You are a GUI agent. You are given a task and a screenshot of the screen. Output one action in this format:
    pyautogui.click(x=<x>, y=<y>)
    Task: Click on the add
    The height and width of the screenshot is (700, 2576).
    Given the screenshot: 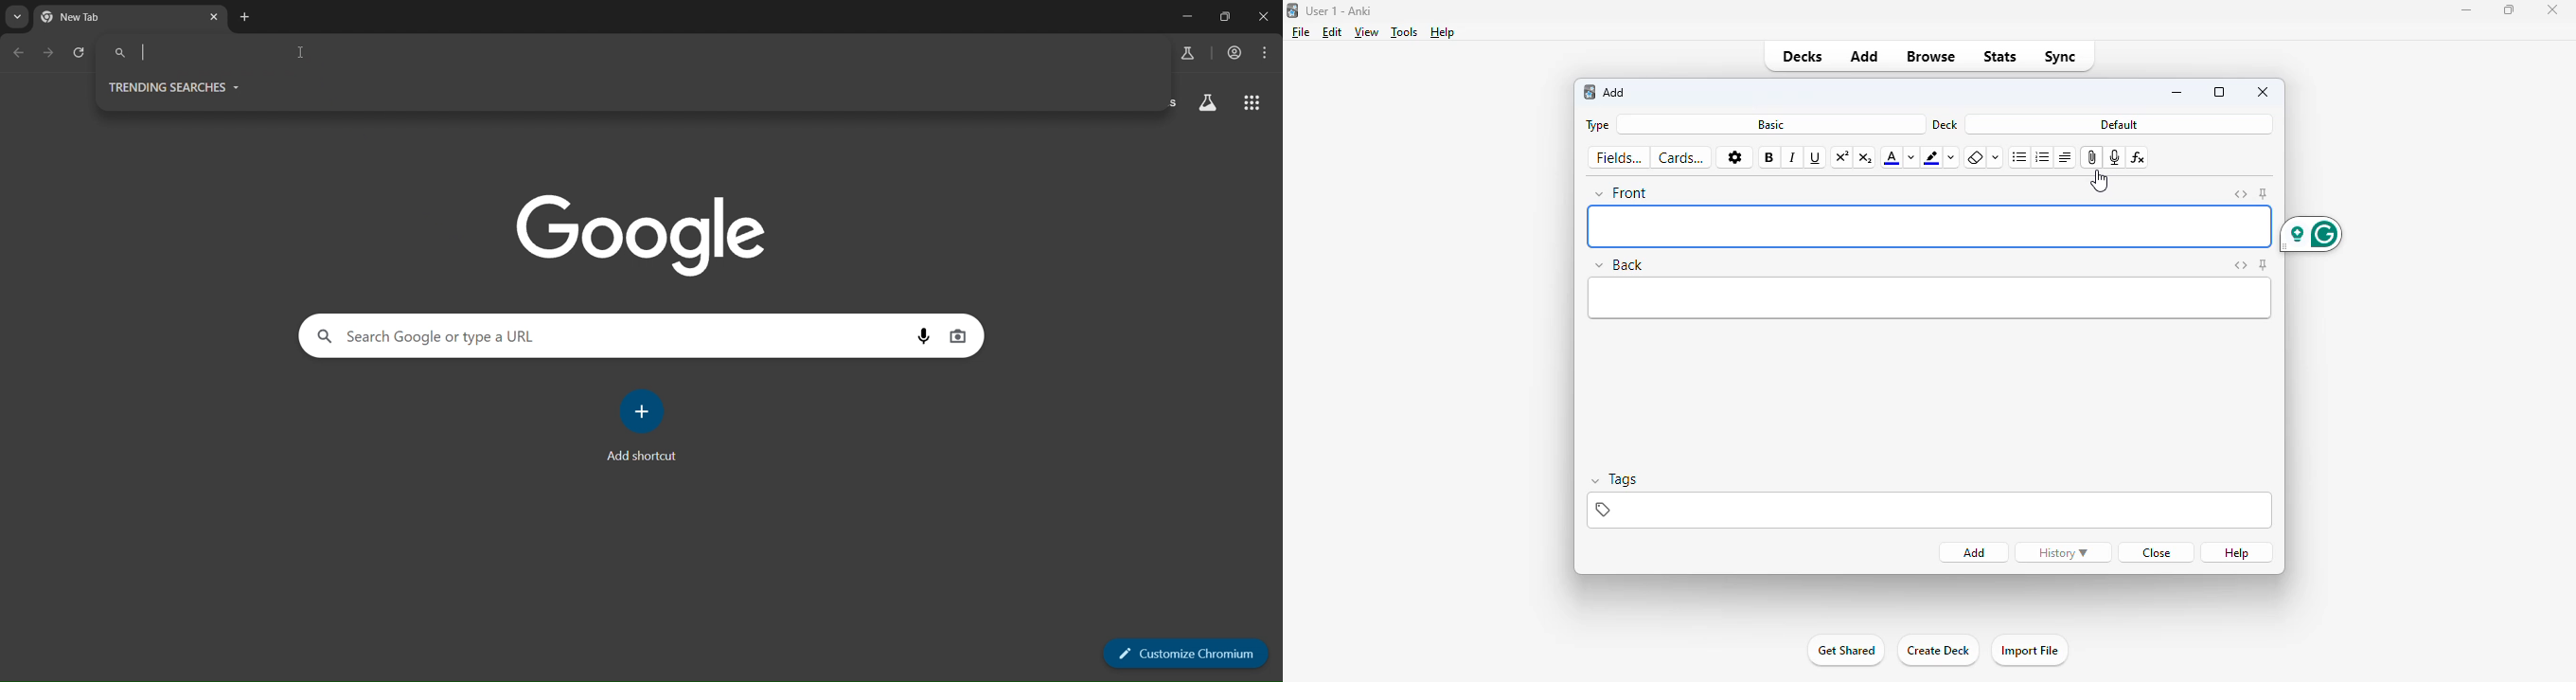 What is the action you would take?
    pyautogui.click(x=1615, y=92)
    